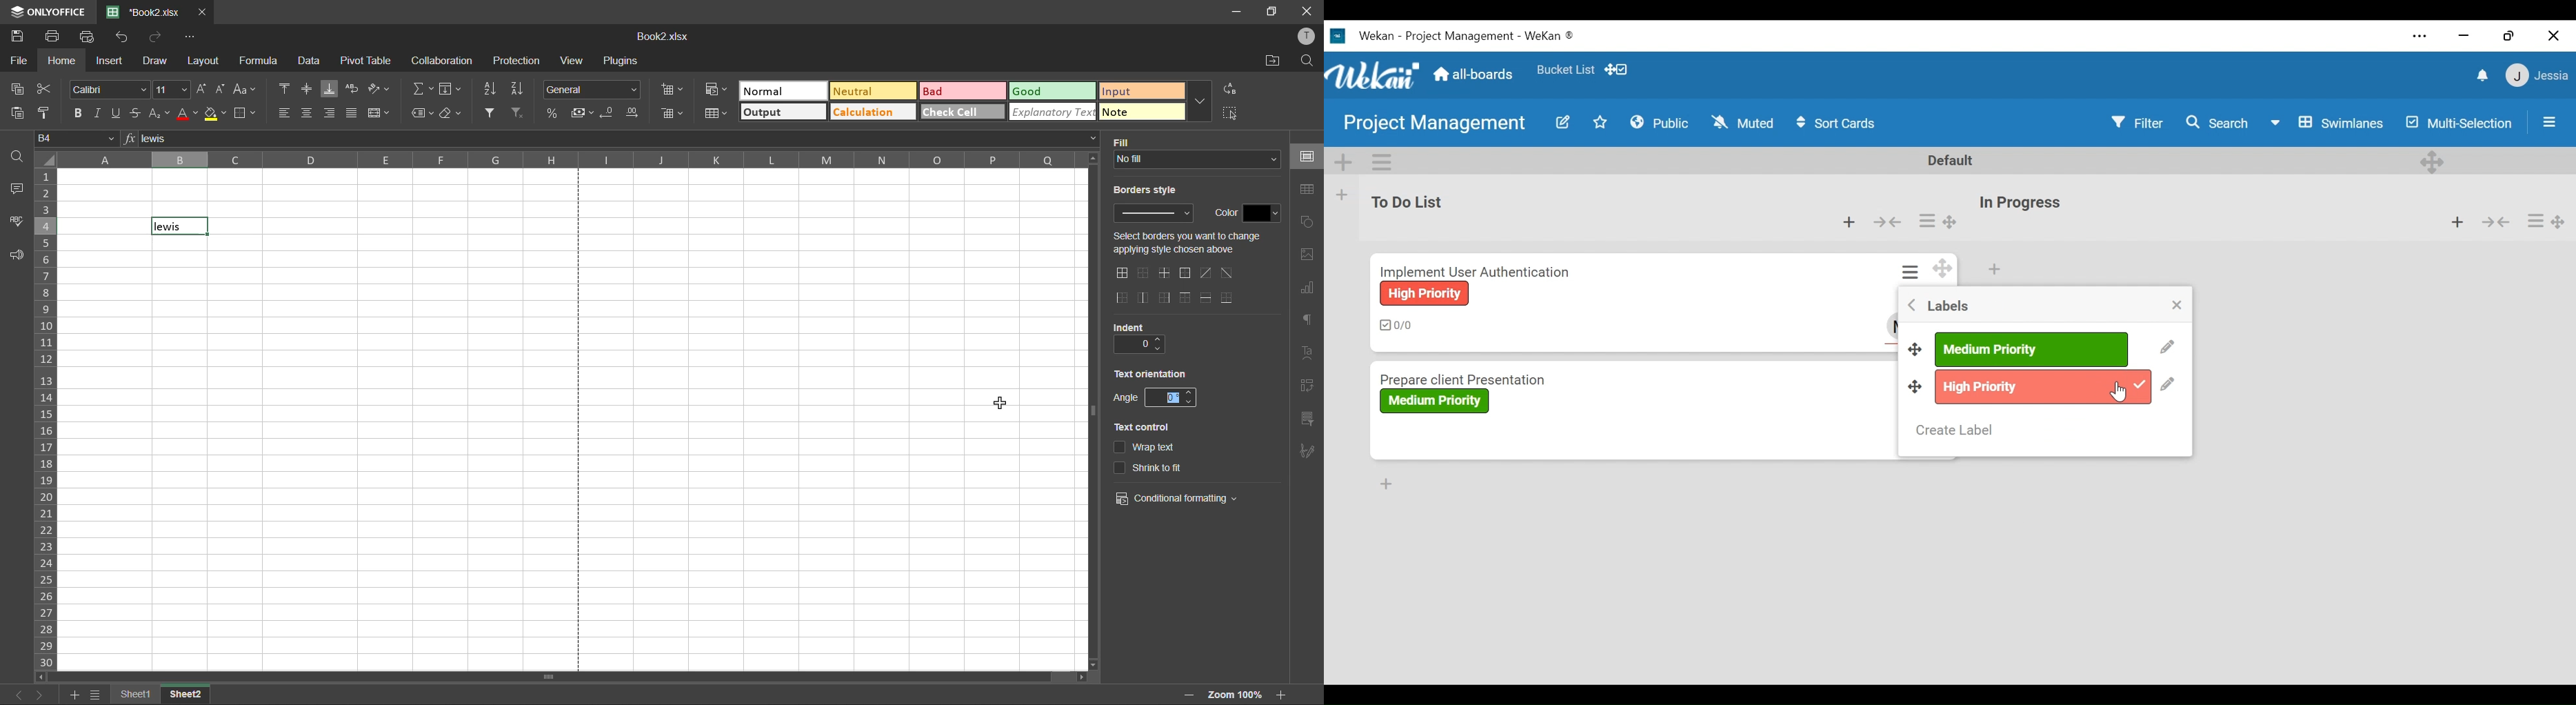 Image resolution: width=2576 pixels, height=728 pixels. What do you see at coordinates (1307, 454) in the screenshot?
I see `signature` at bounding box center [1307, 454].